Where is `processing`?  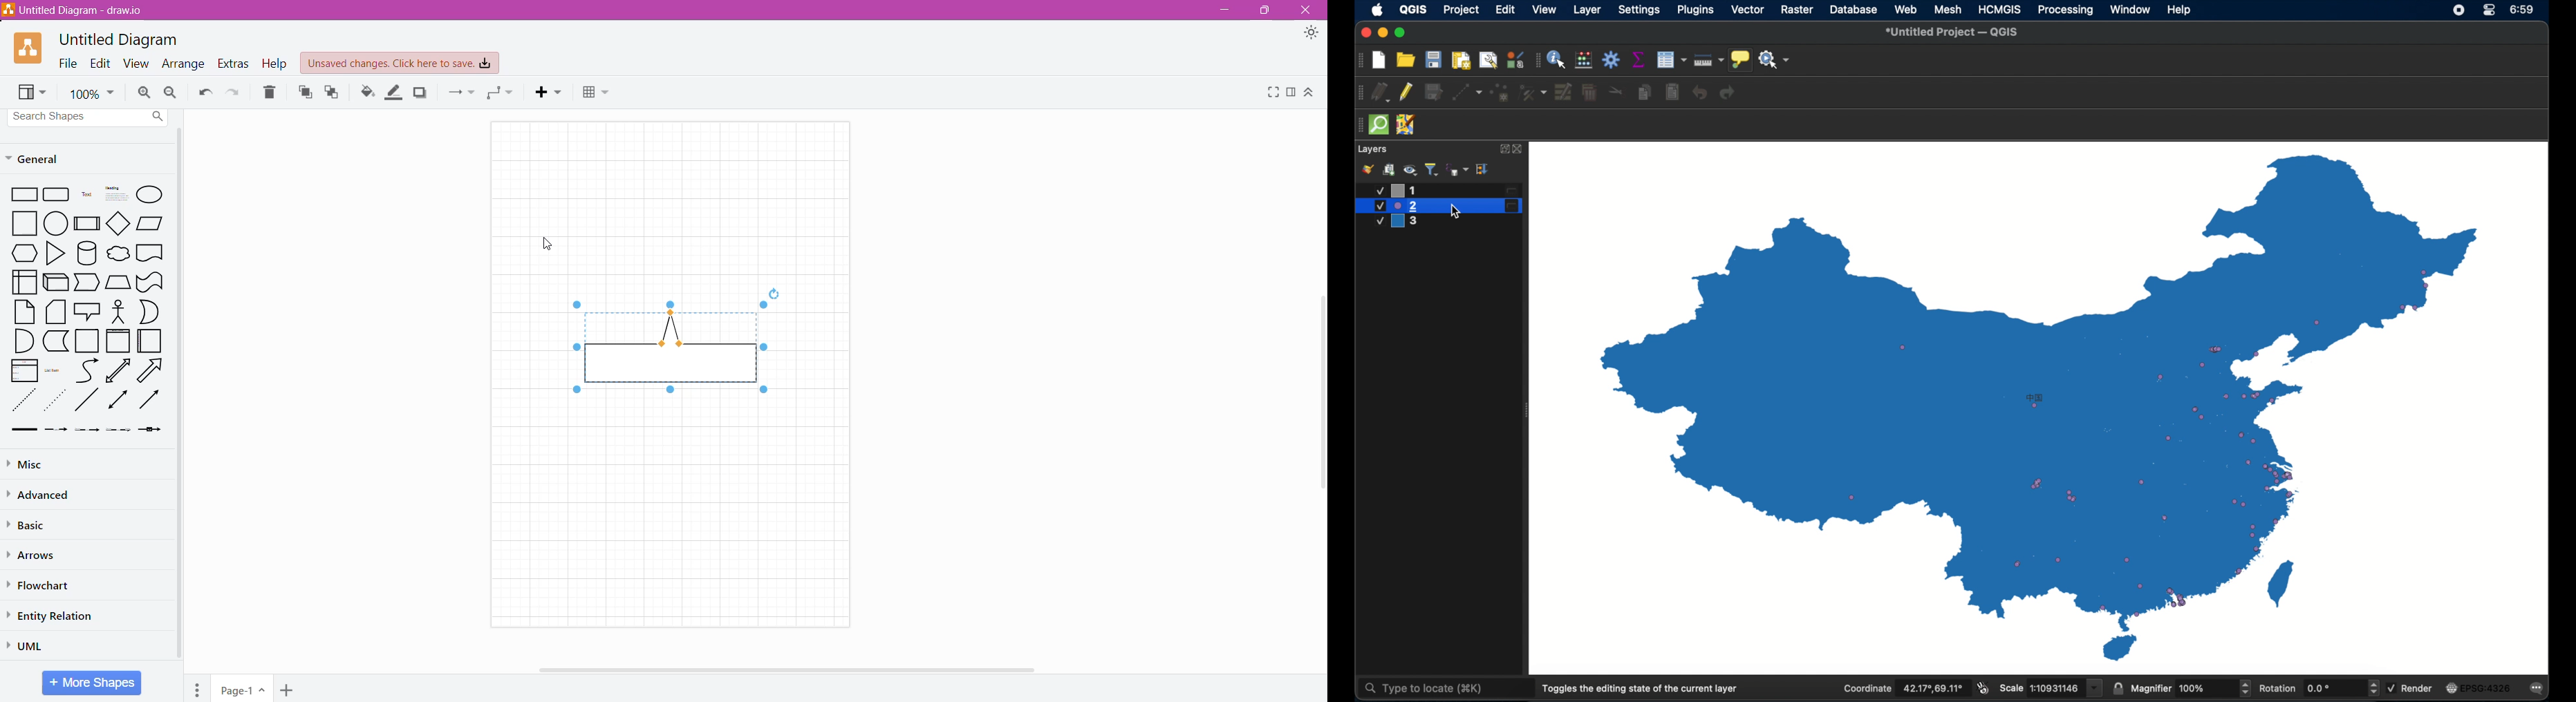
processing is located at coordinates (2065, 10).